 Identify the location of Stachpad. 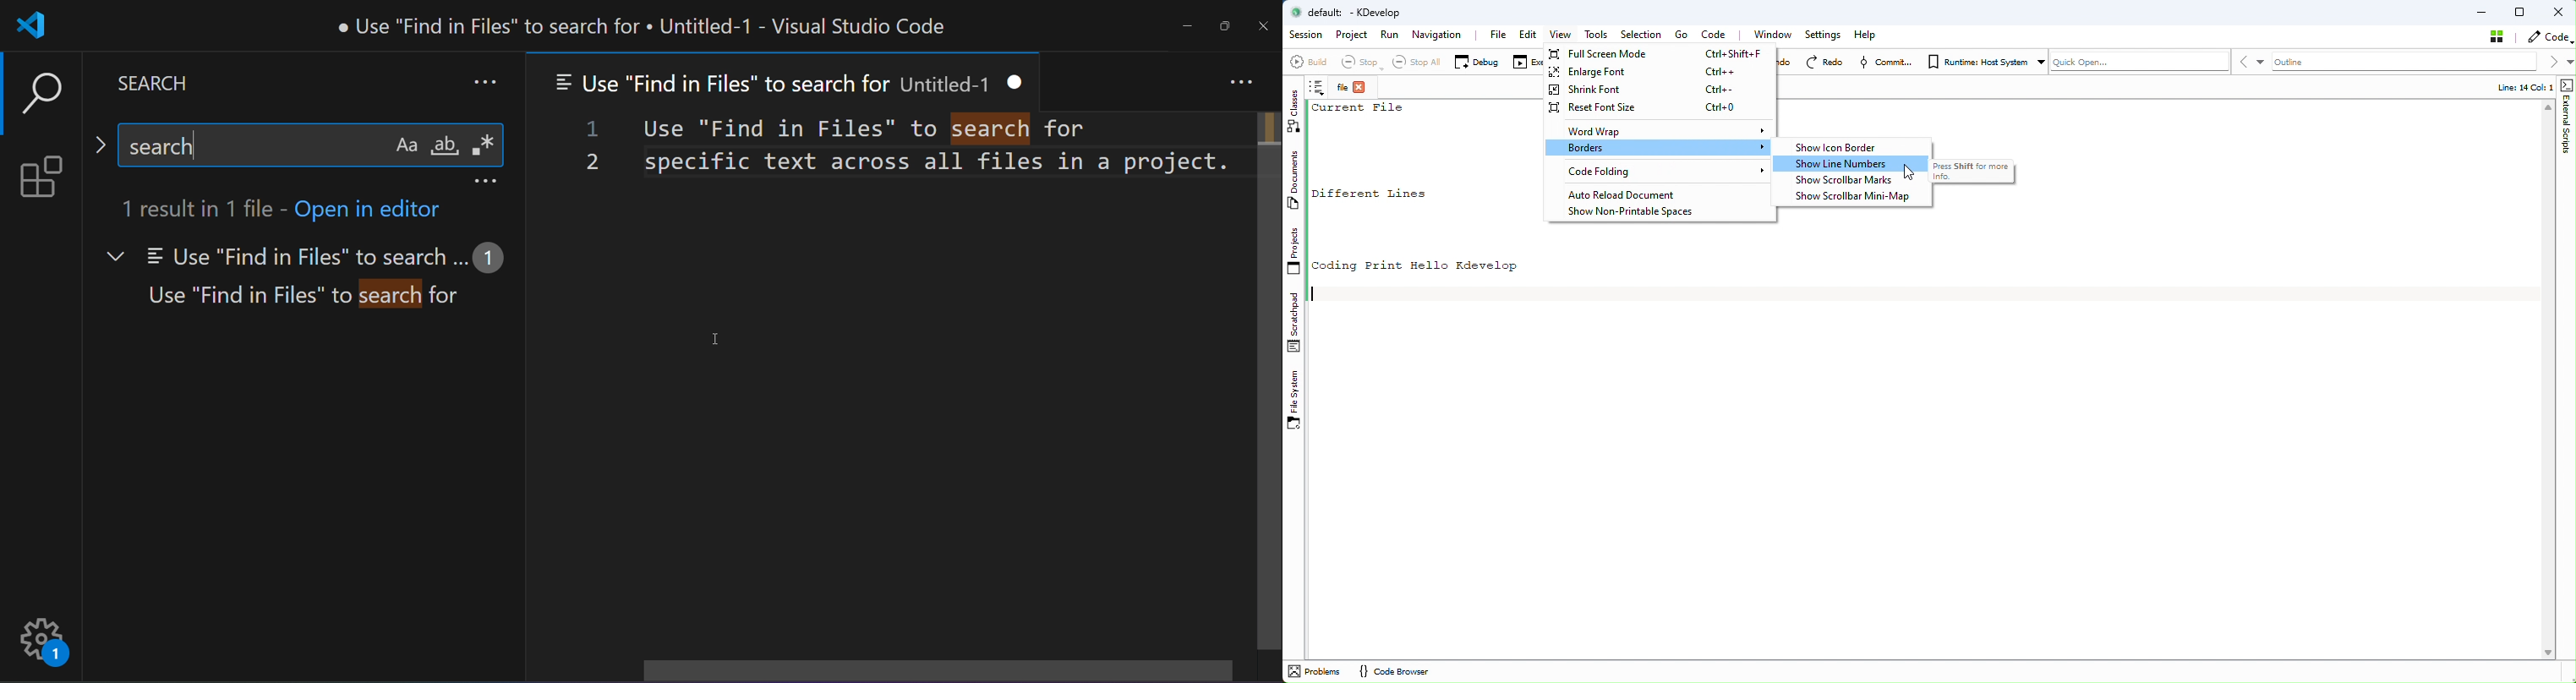
(1295, 322).